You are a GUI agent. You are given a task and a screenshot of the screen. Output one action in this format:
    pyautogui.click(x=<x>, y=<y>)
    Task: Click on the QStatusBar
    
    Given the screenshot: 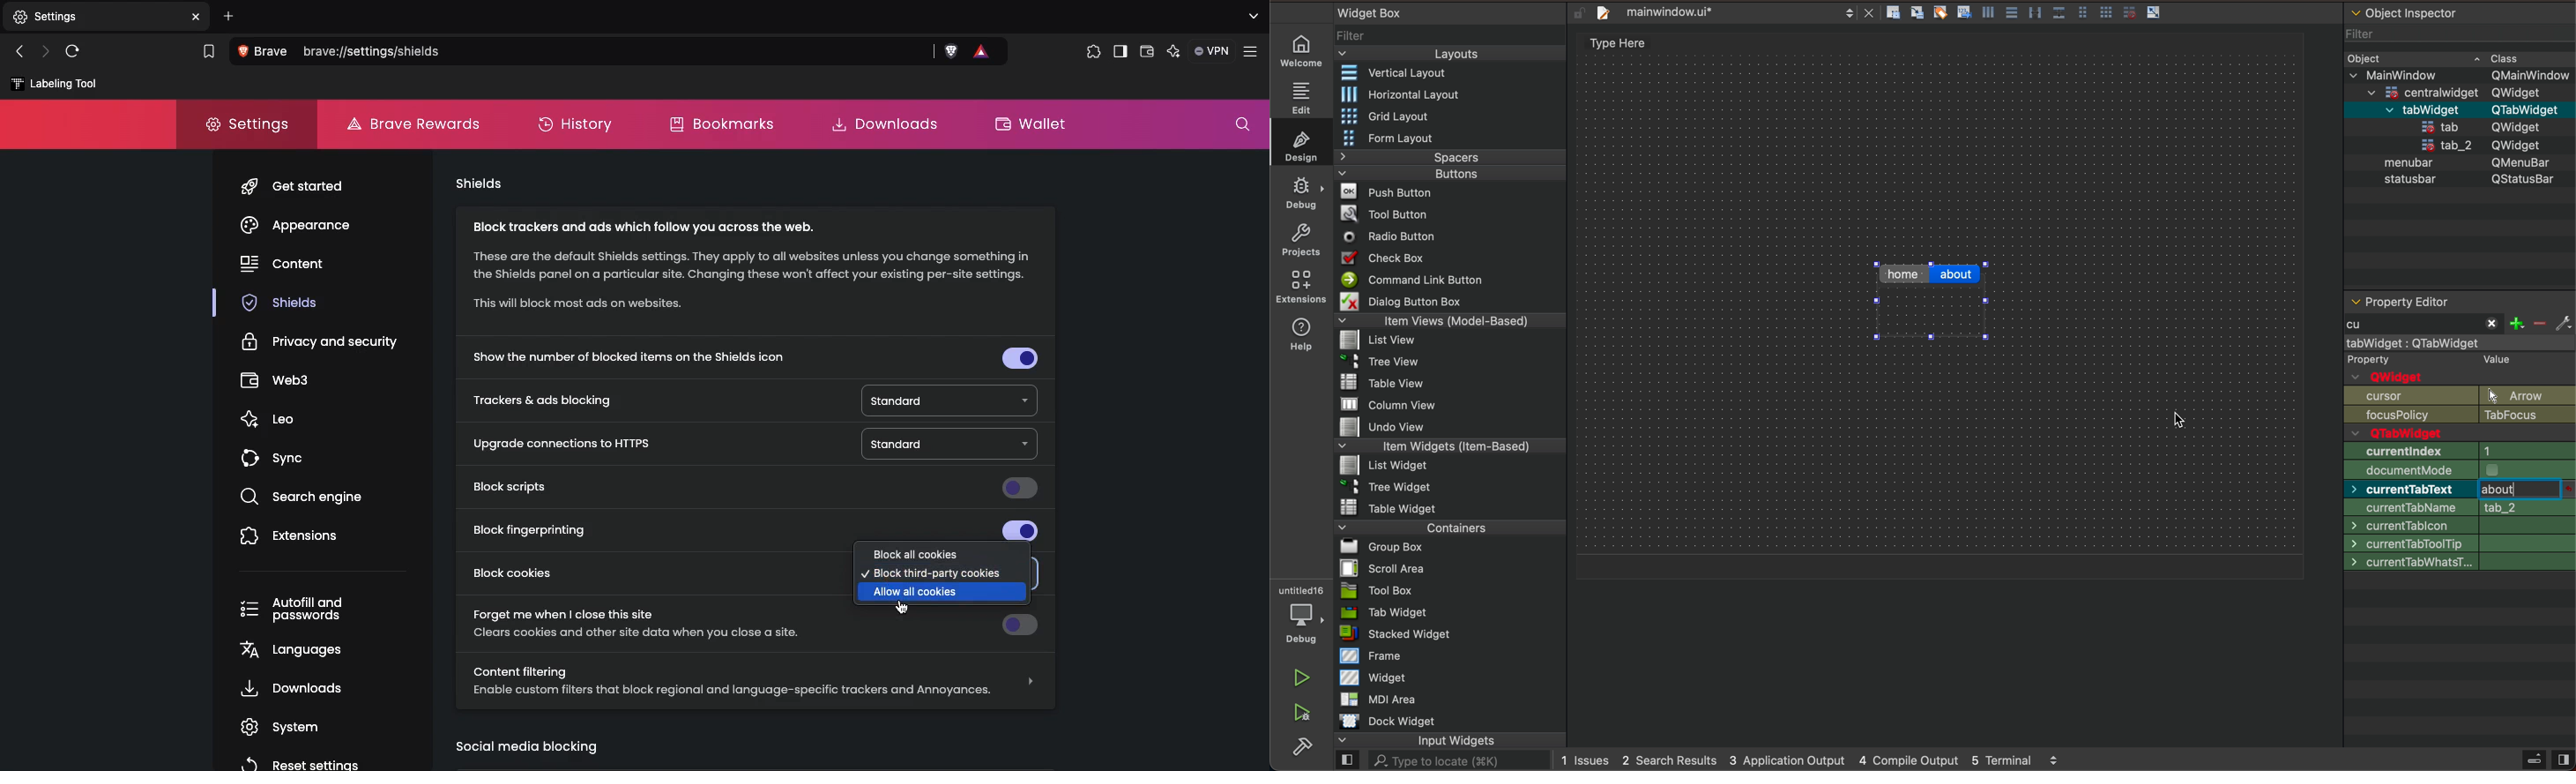 What is the action you would take?
    pyautogui.click(x=2513, y=179)
    